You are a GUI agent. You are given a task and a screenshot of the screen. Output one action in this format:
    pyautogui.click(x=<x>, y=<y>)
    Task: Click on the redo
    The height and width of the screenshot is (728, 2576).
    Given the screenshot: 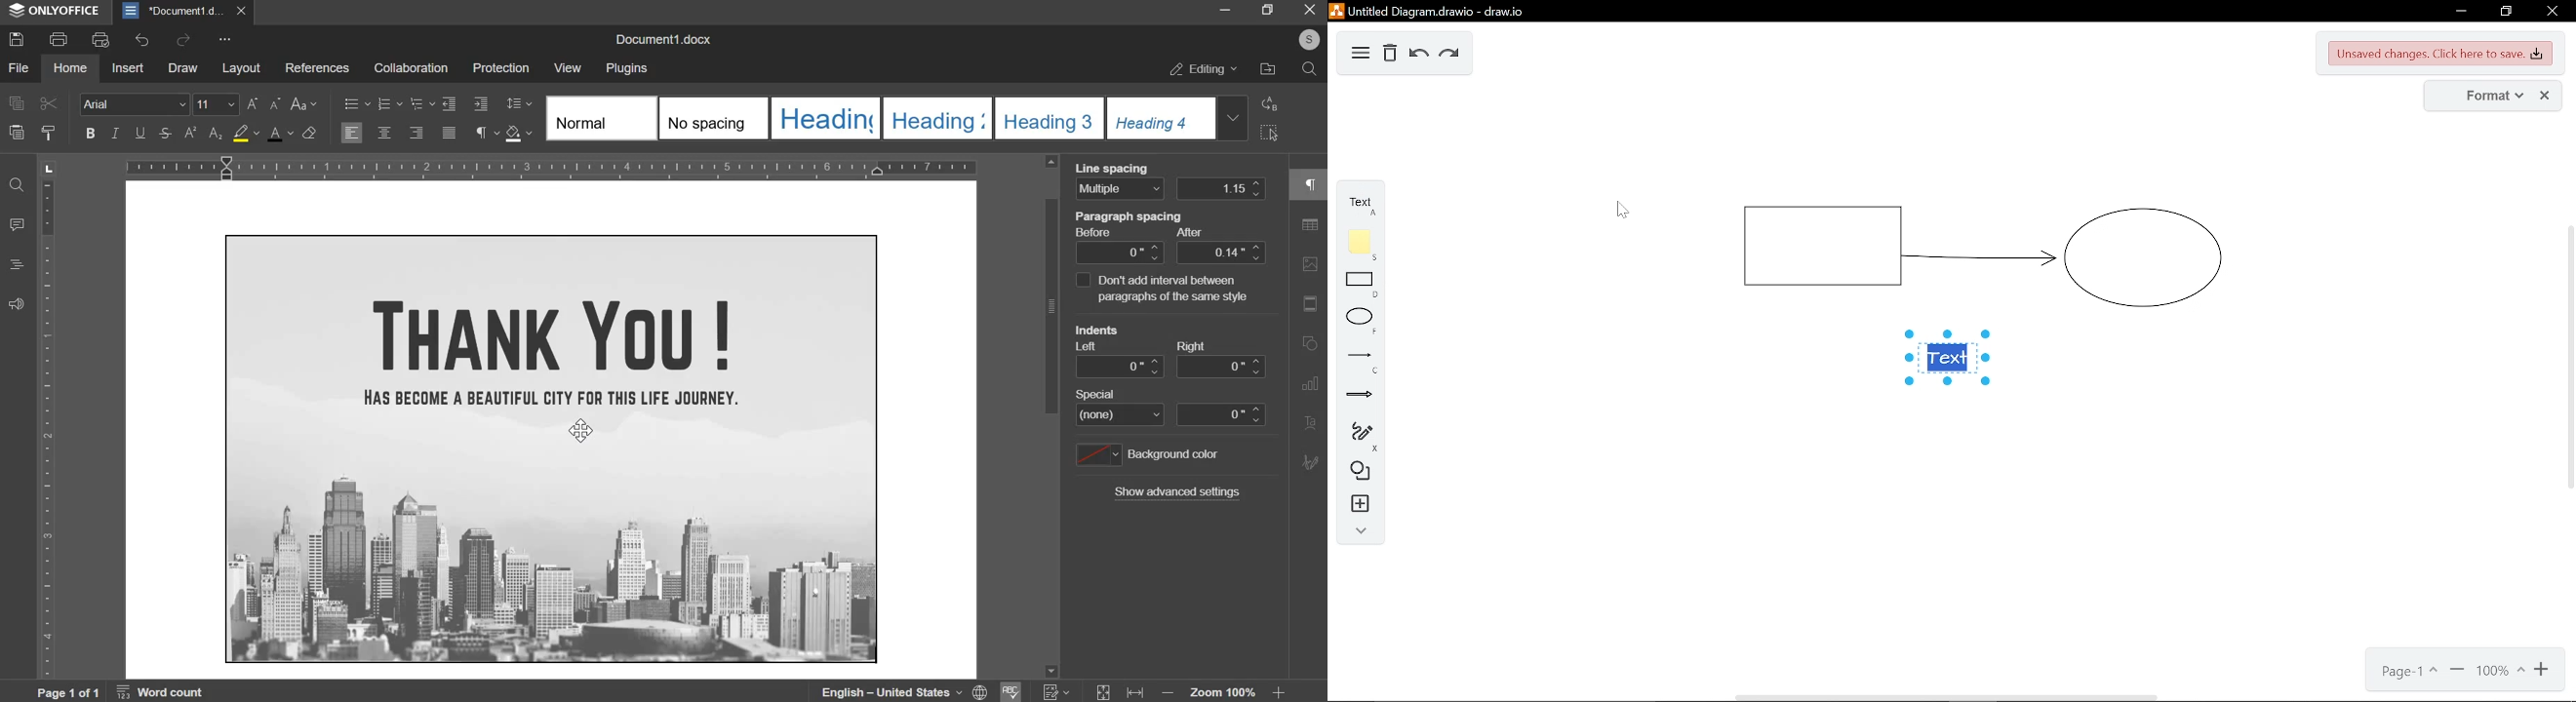 What is the action you would take?
    pyautogui.click(x=1451, y=57)
    